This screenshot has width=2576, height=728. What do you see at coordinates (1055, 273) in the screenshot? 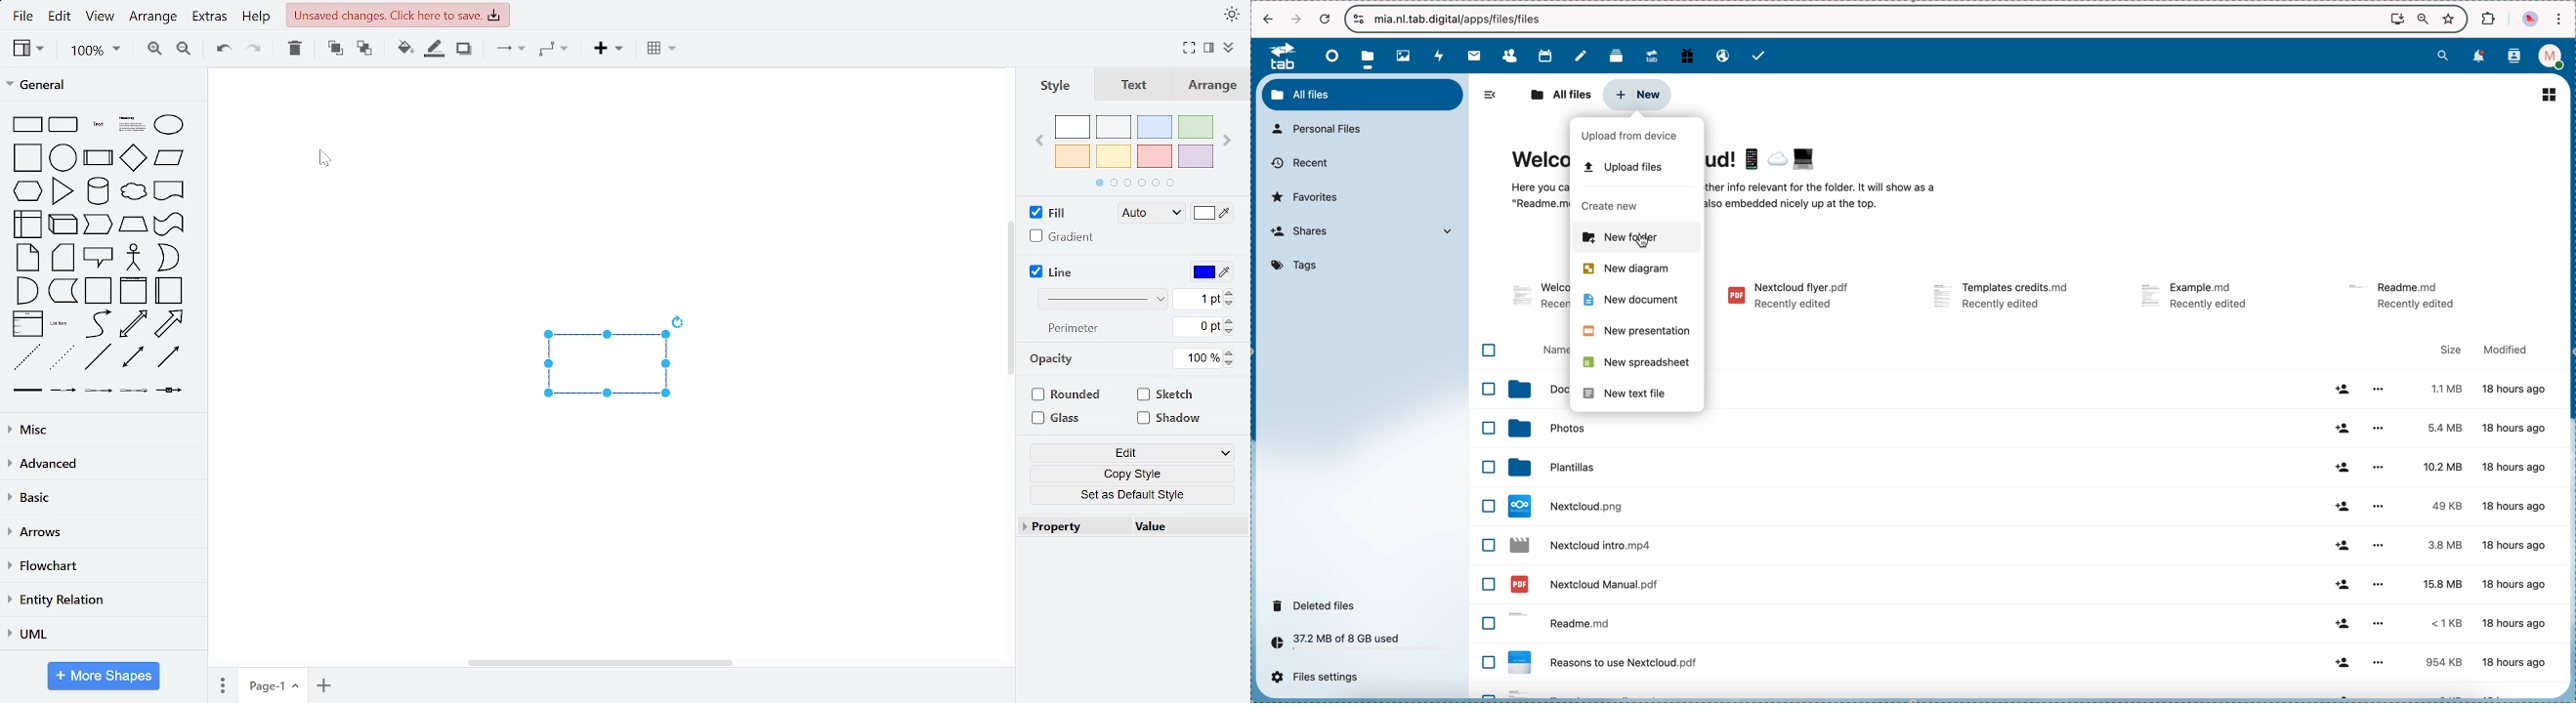
I see `line` at bounding box center [1055, 273].